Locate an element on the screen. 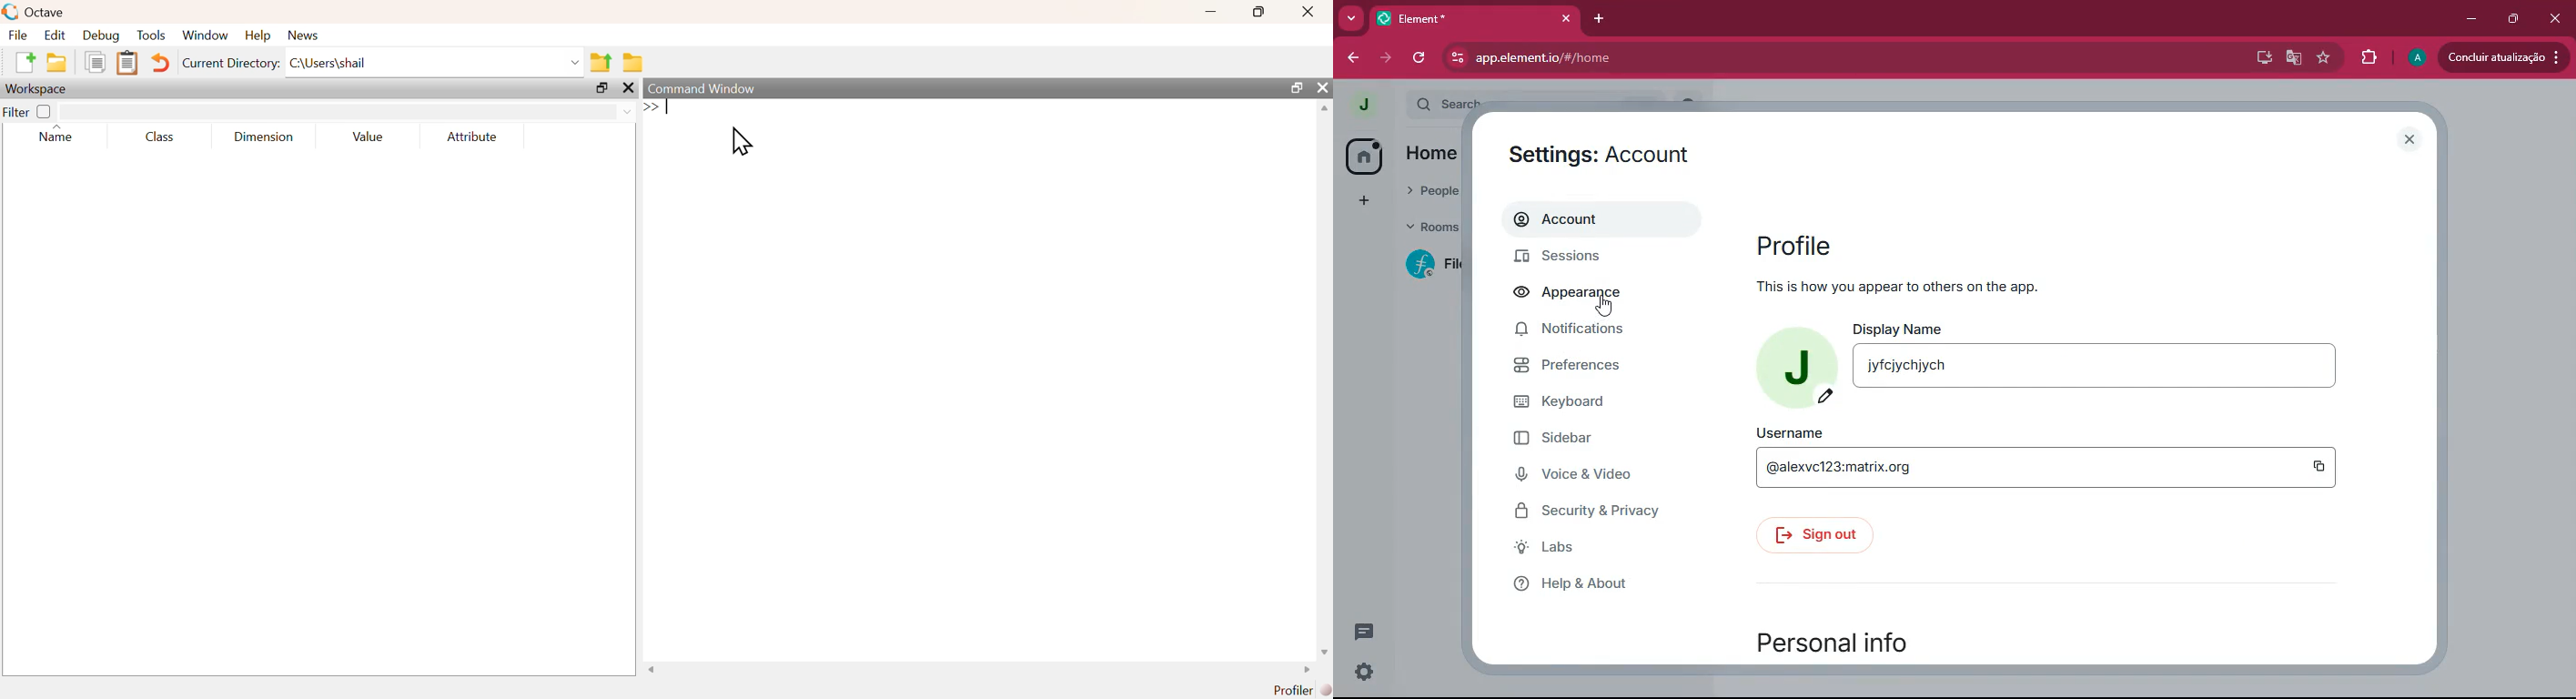 The width and height of the screenshot is (2576, 700). Preferences is located at coordinates (1578, 364).